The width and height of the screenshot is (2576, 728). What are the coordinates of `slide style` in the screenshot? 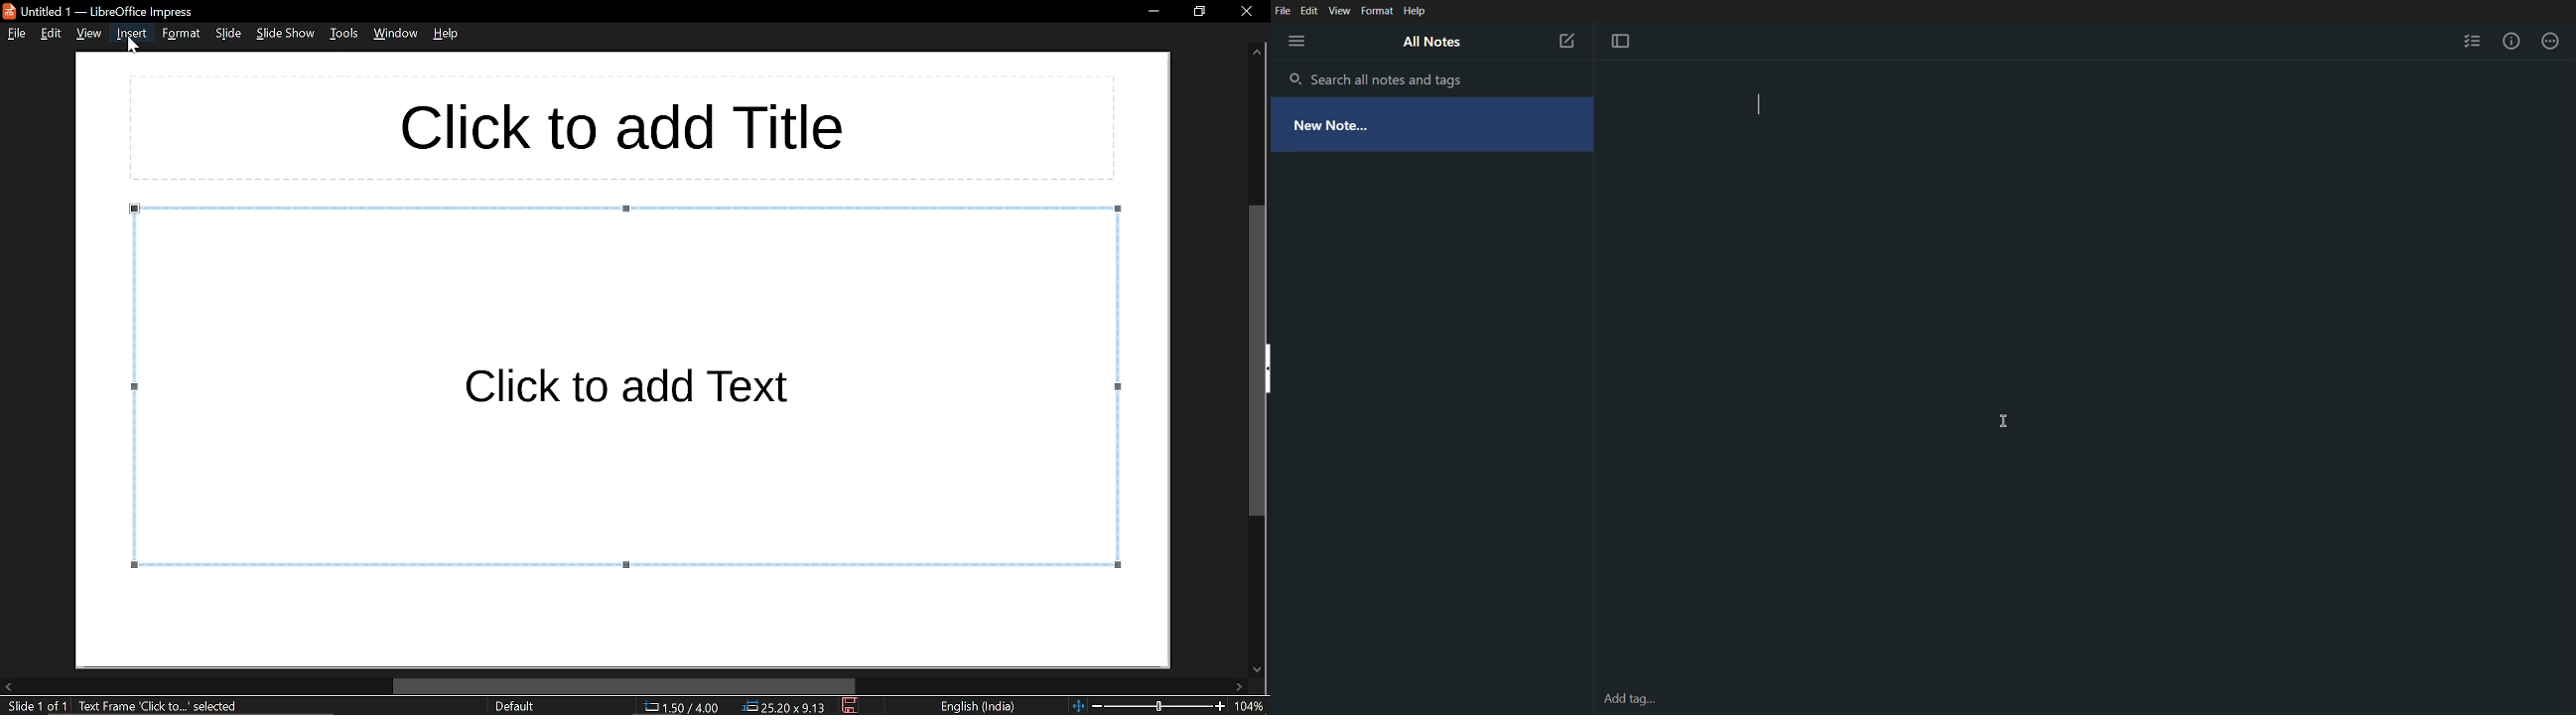 It's located at (514, 706).